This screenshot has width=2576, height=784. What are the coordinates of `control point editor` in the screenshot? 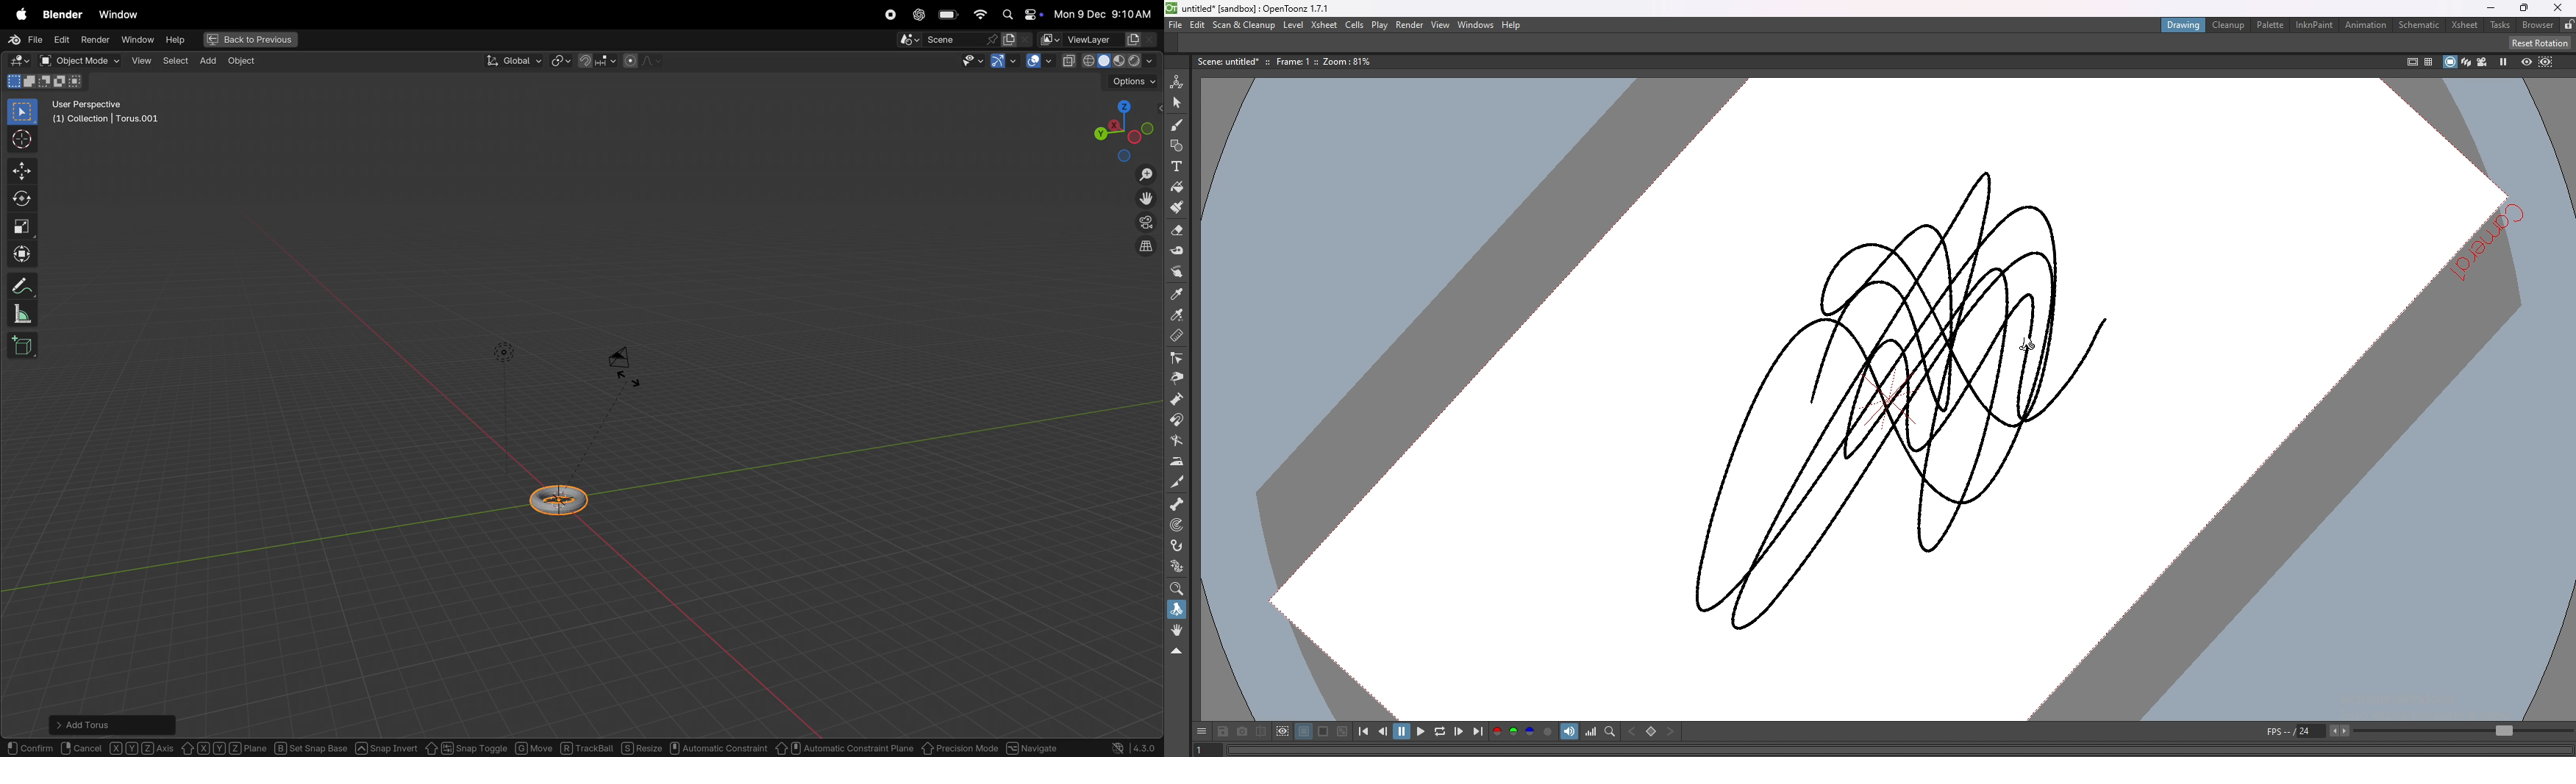 It's located at (1177, 358).